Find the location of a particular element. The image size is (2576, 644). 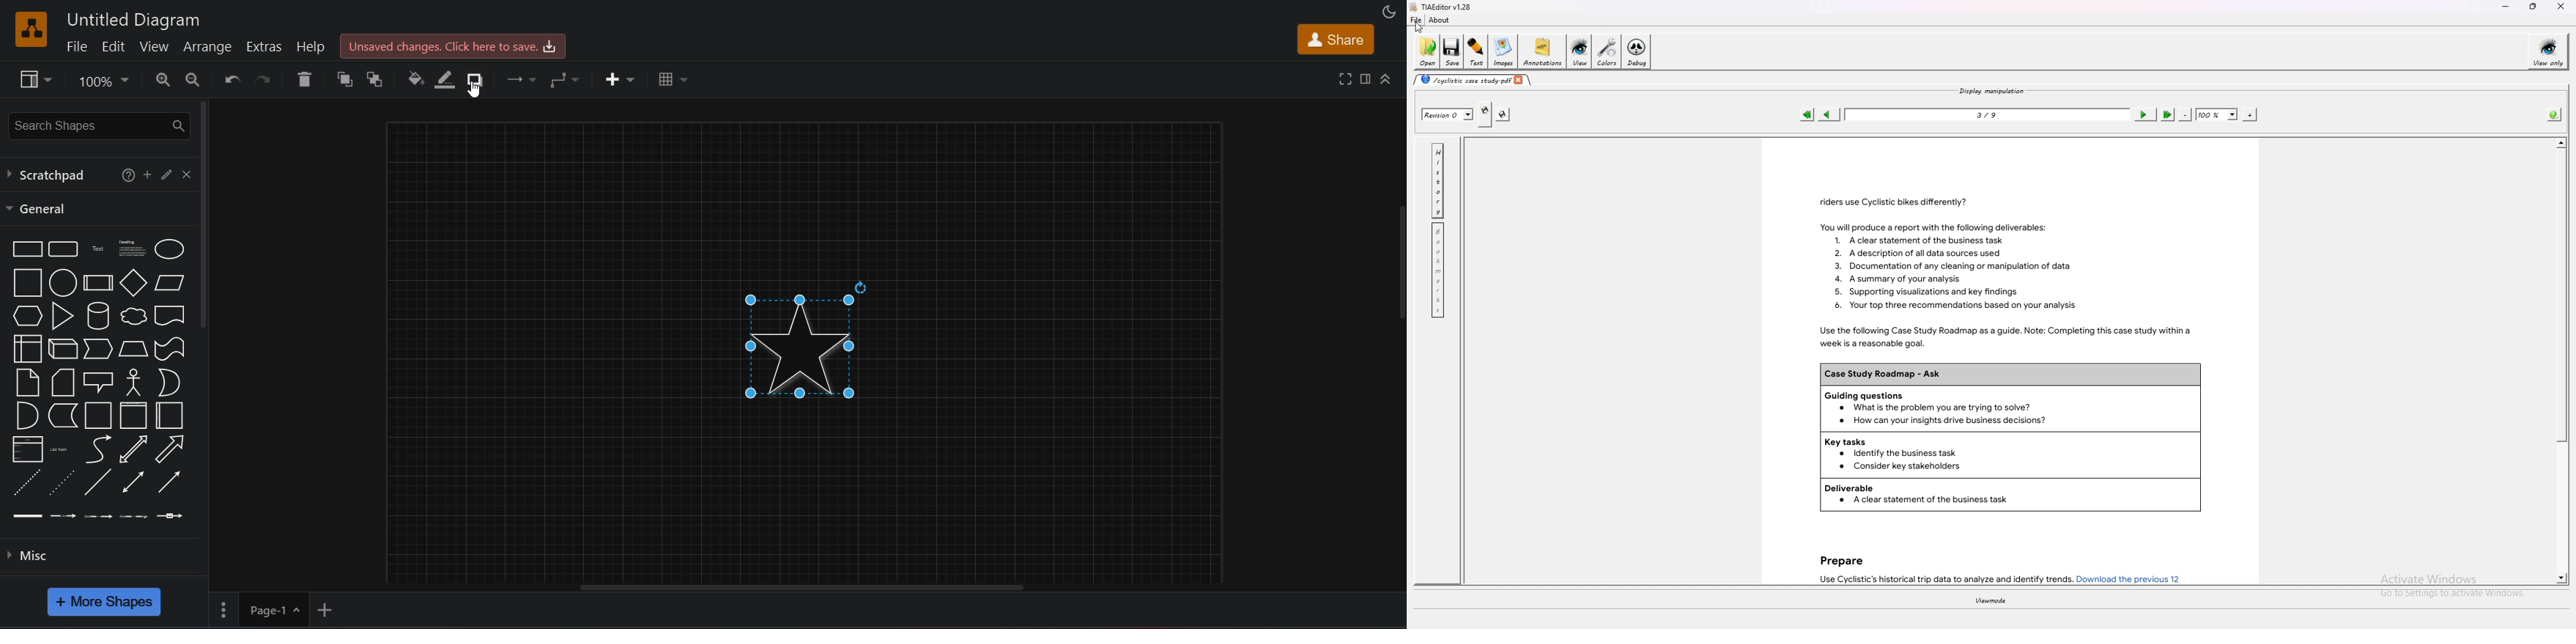

heading is located at coordinates (129, 249).